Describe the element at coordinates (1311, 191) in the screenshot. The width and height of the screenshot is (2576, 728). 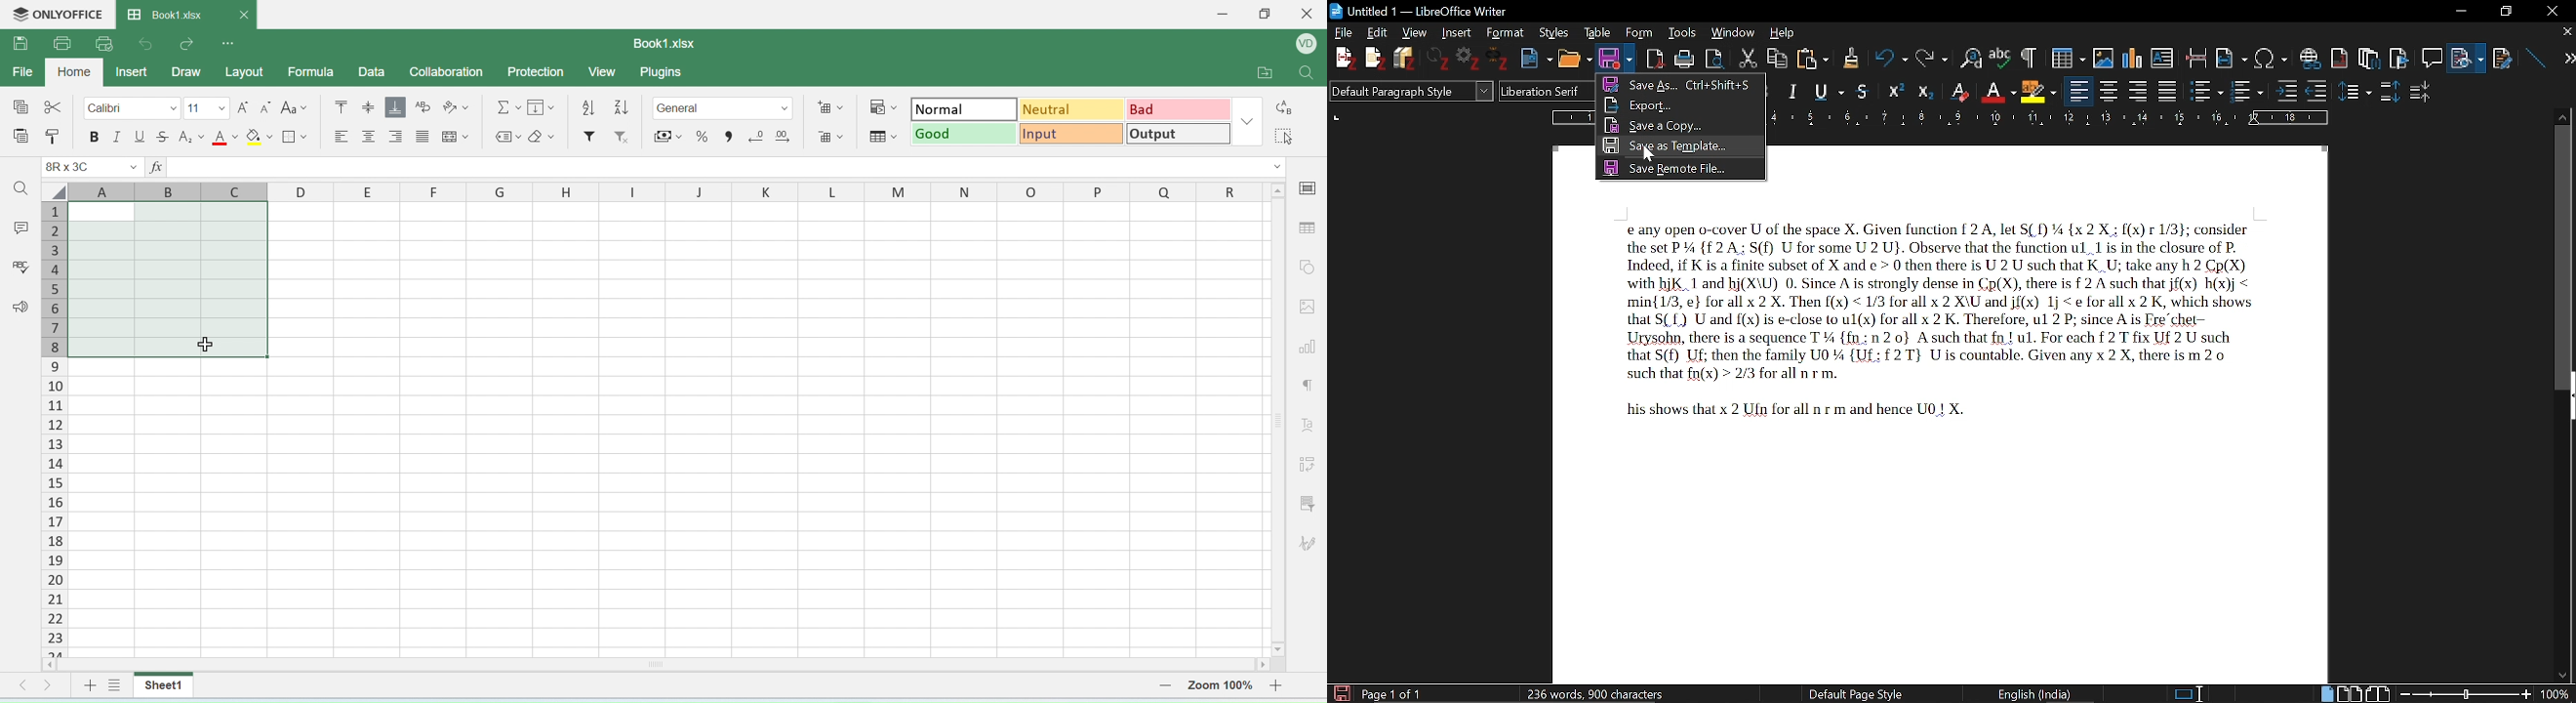
I see `cell settings` at that location.